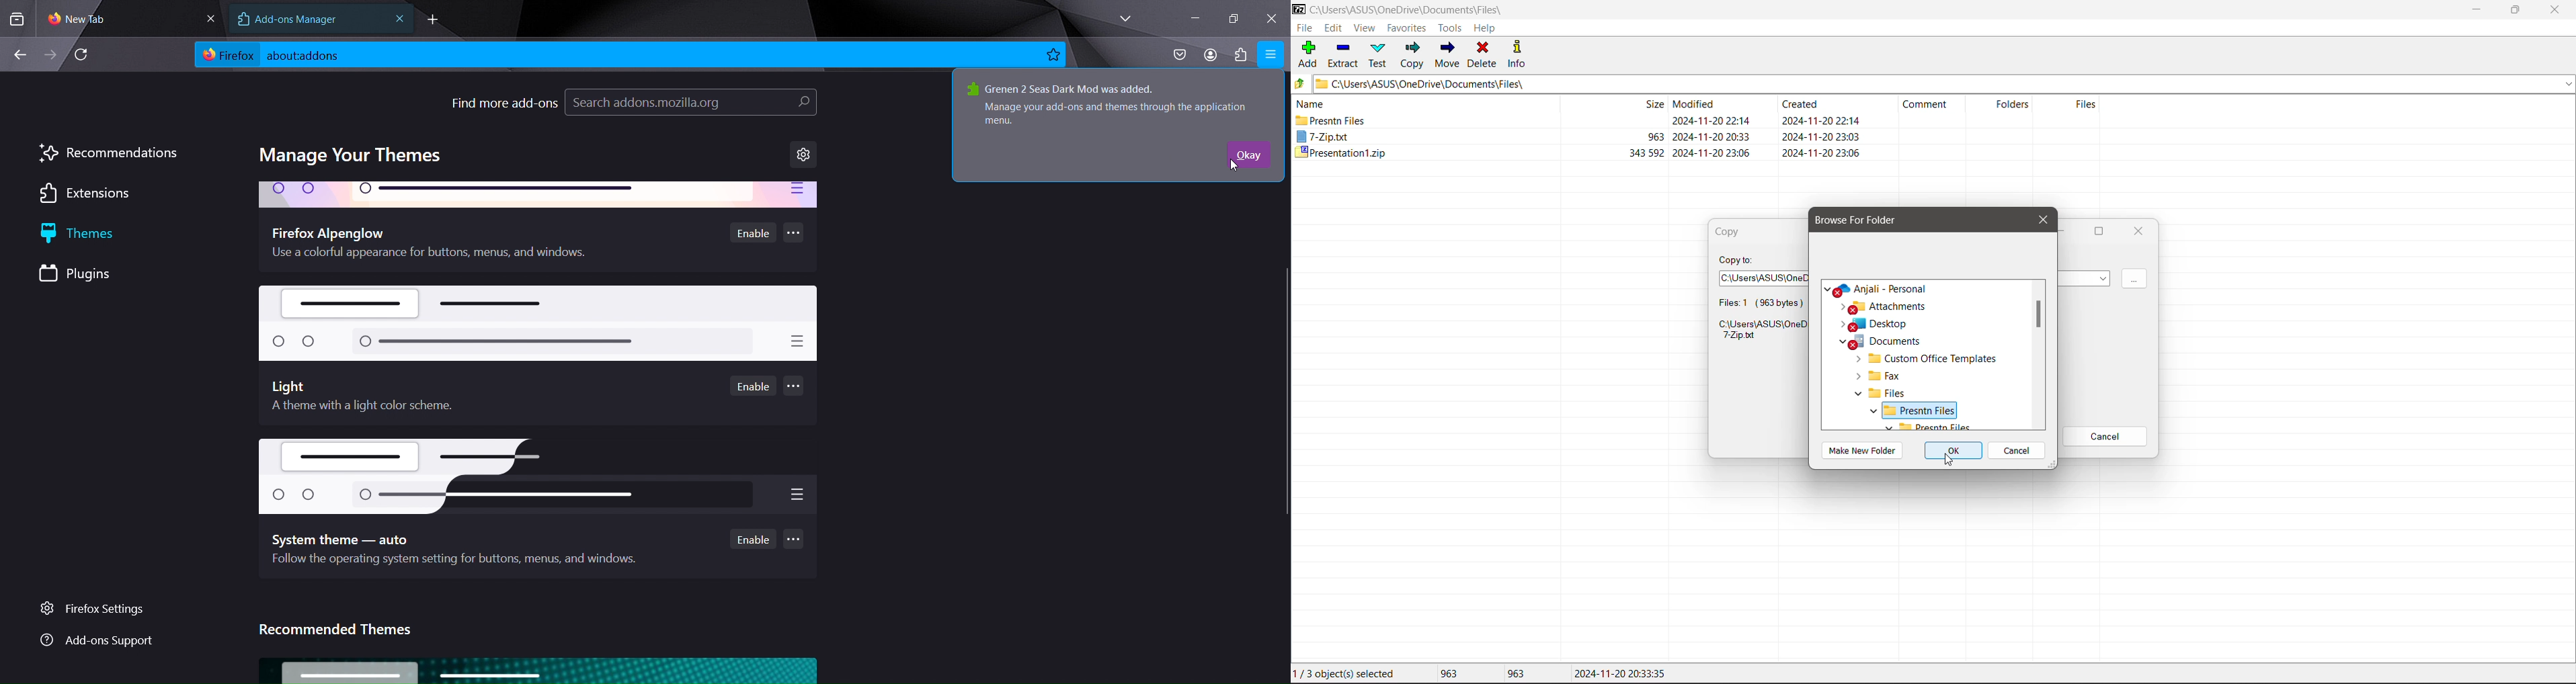 The image size is (2576, 700). Describe the element at coordinates (1878, 394) in the screenshot. I see `Files` at that location.